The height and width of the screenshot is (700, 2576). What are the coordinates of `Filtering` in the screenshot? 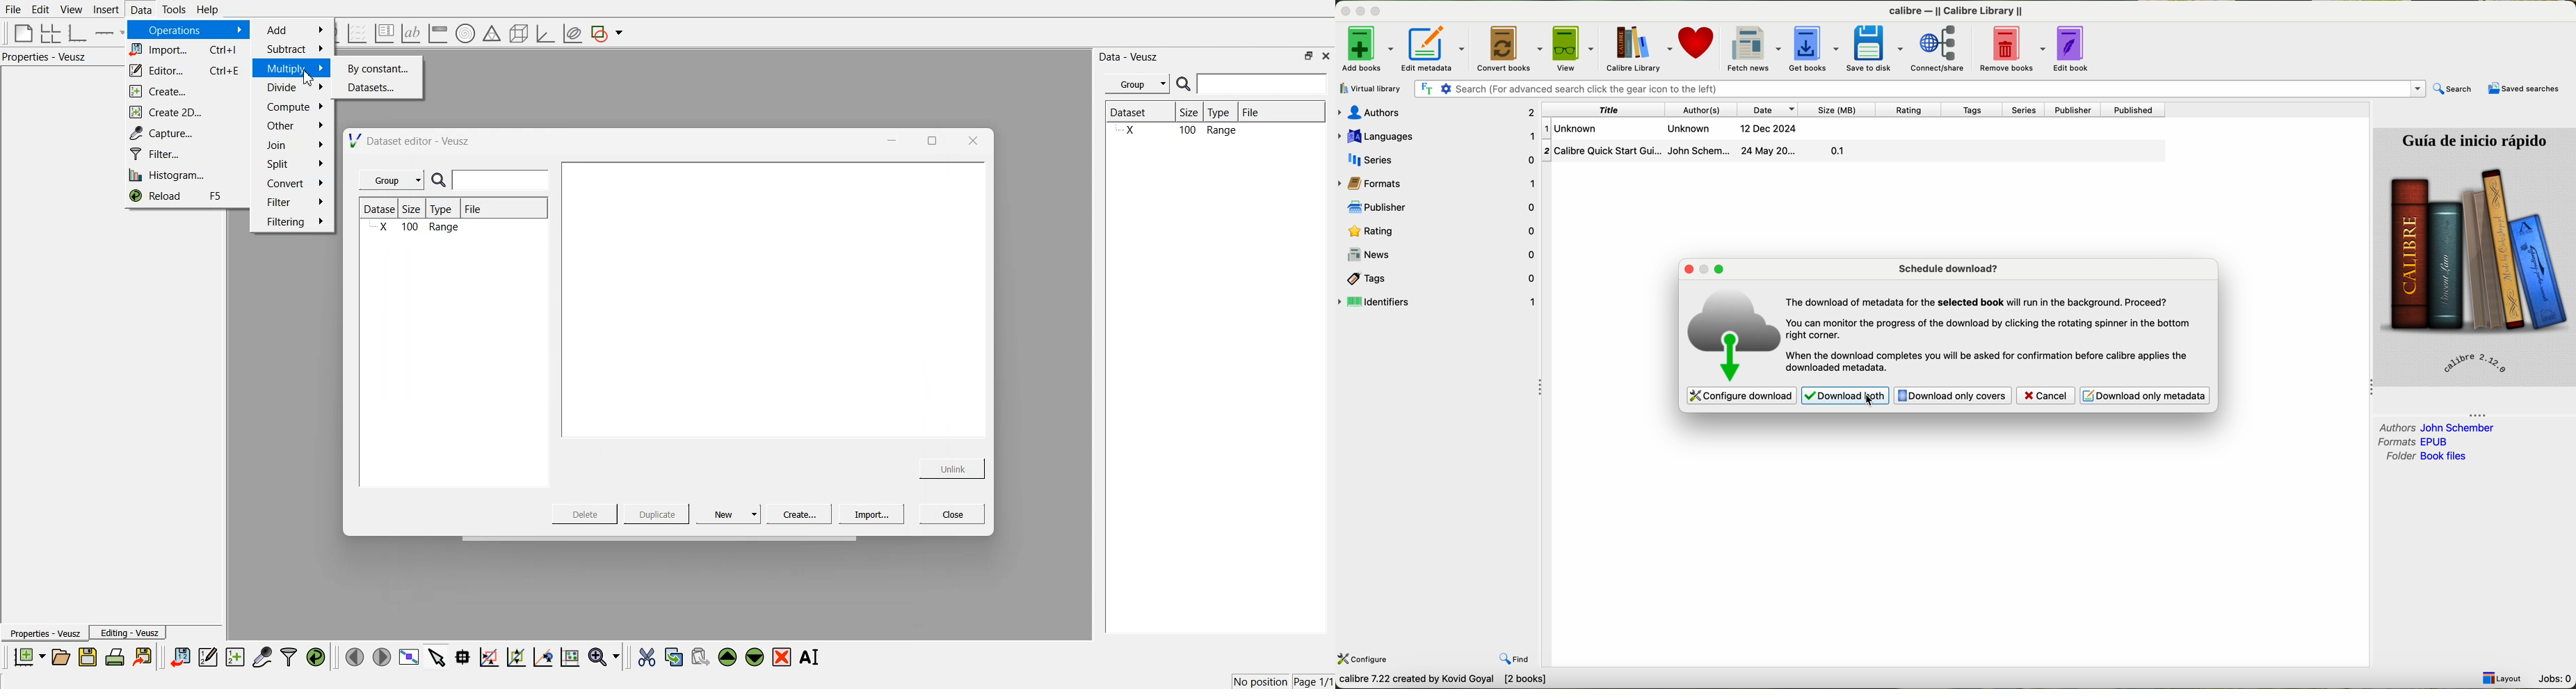 It's located at (293, 221).